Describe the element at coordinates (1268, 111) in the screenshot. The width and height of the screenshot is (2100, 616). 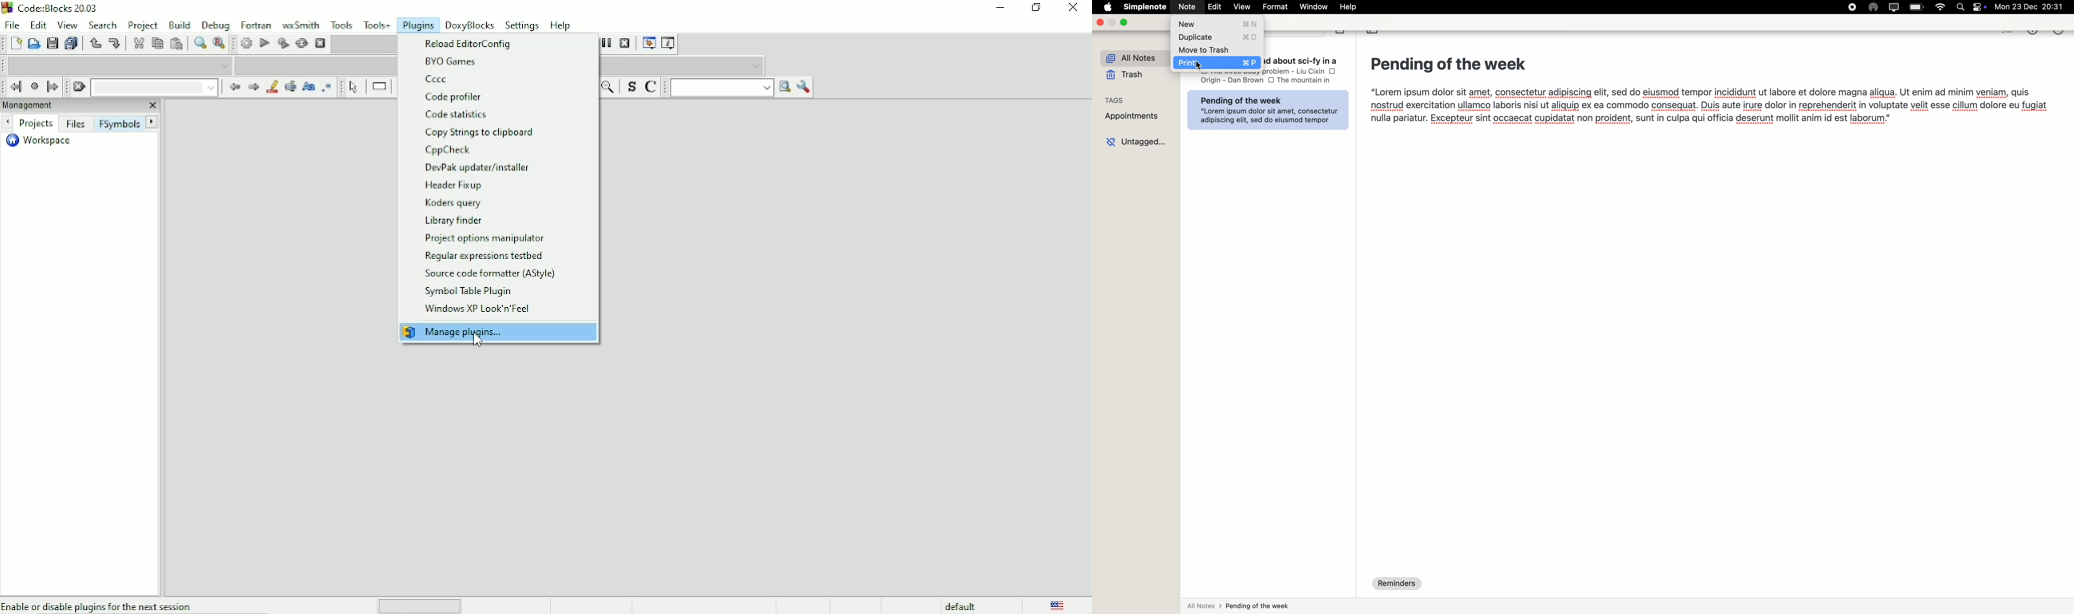
I see ` Pending of the weekA int t “Lorem ipsum dolor sit amet, consecteturBROINRIEES adipiscing elit, sed do eiusmod tempor` at that location.